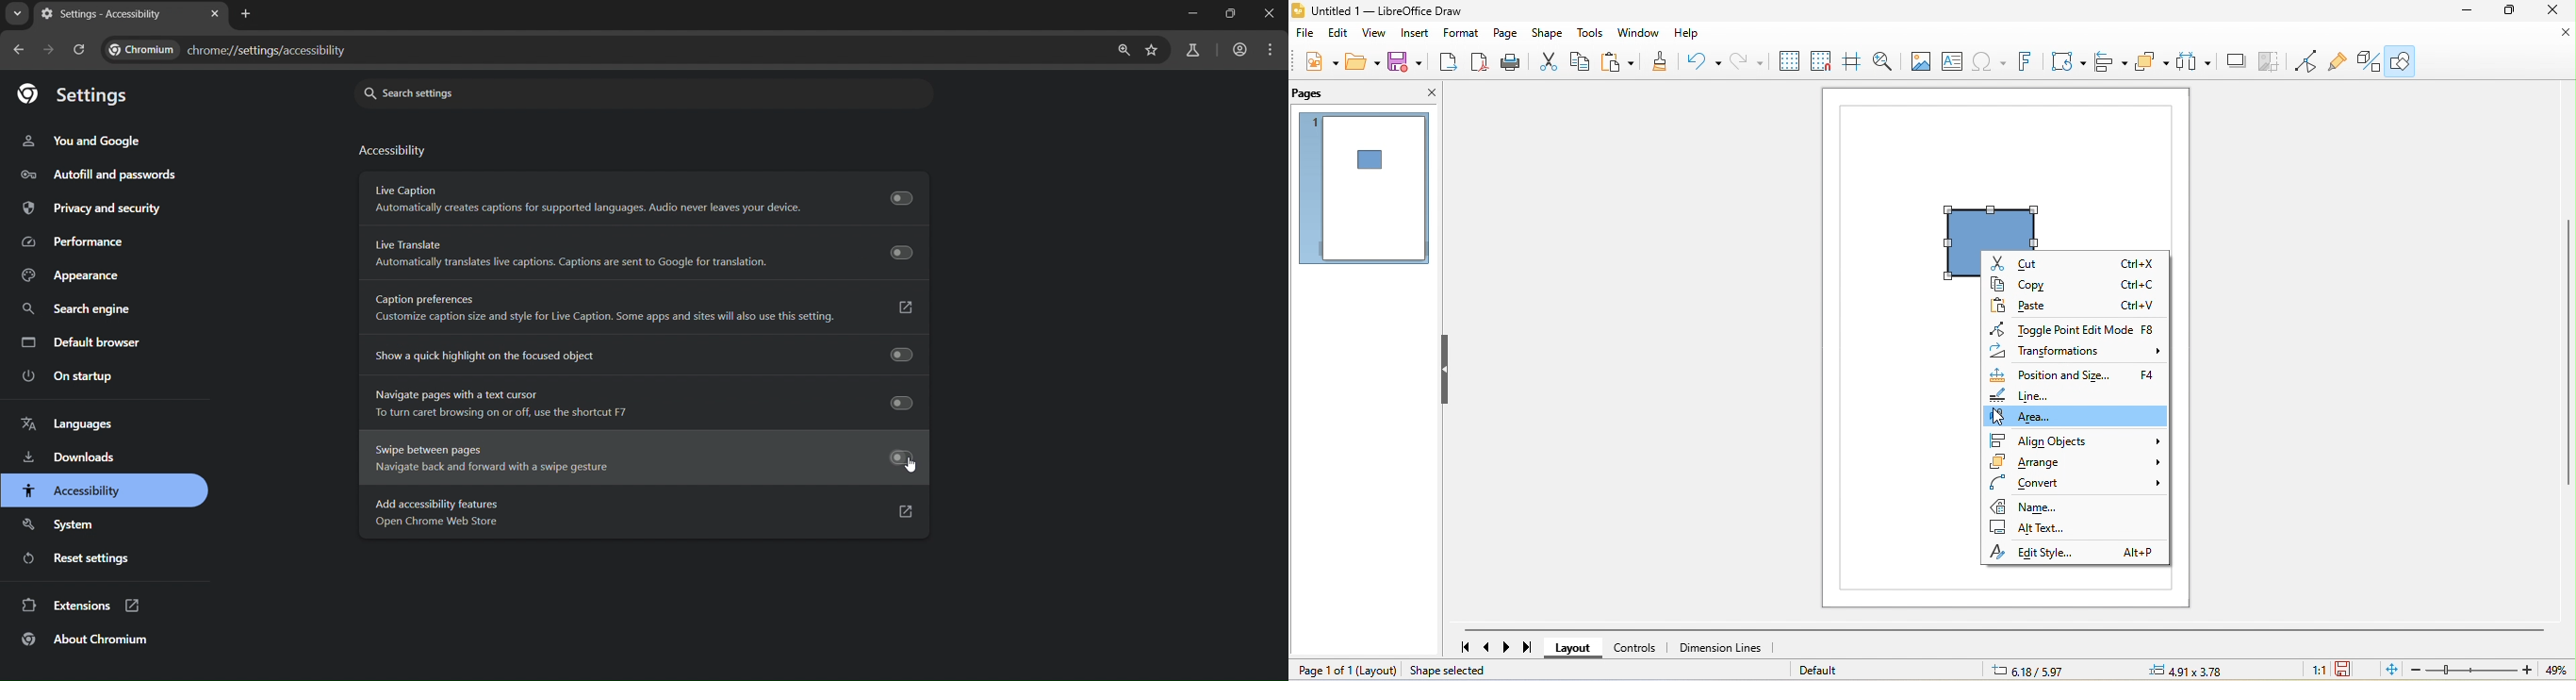 This screenshot has height=700, width=2576. What do you see at coordinates (62, 522) in the screenshot?
I see `system` at bounding box center [62, 522].